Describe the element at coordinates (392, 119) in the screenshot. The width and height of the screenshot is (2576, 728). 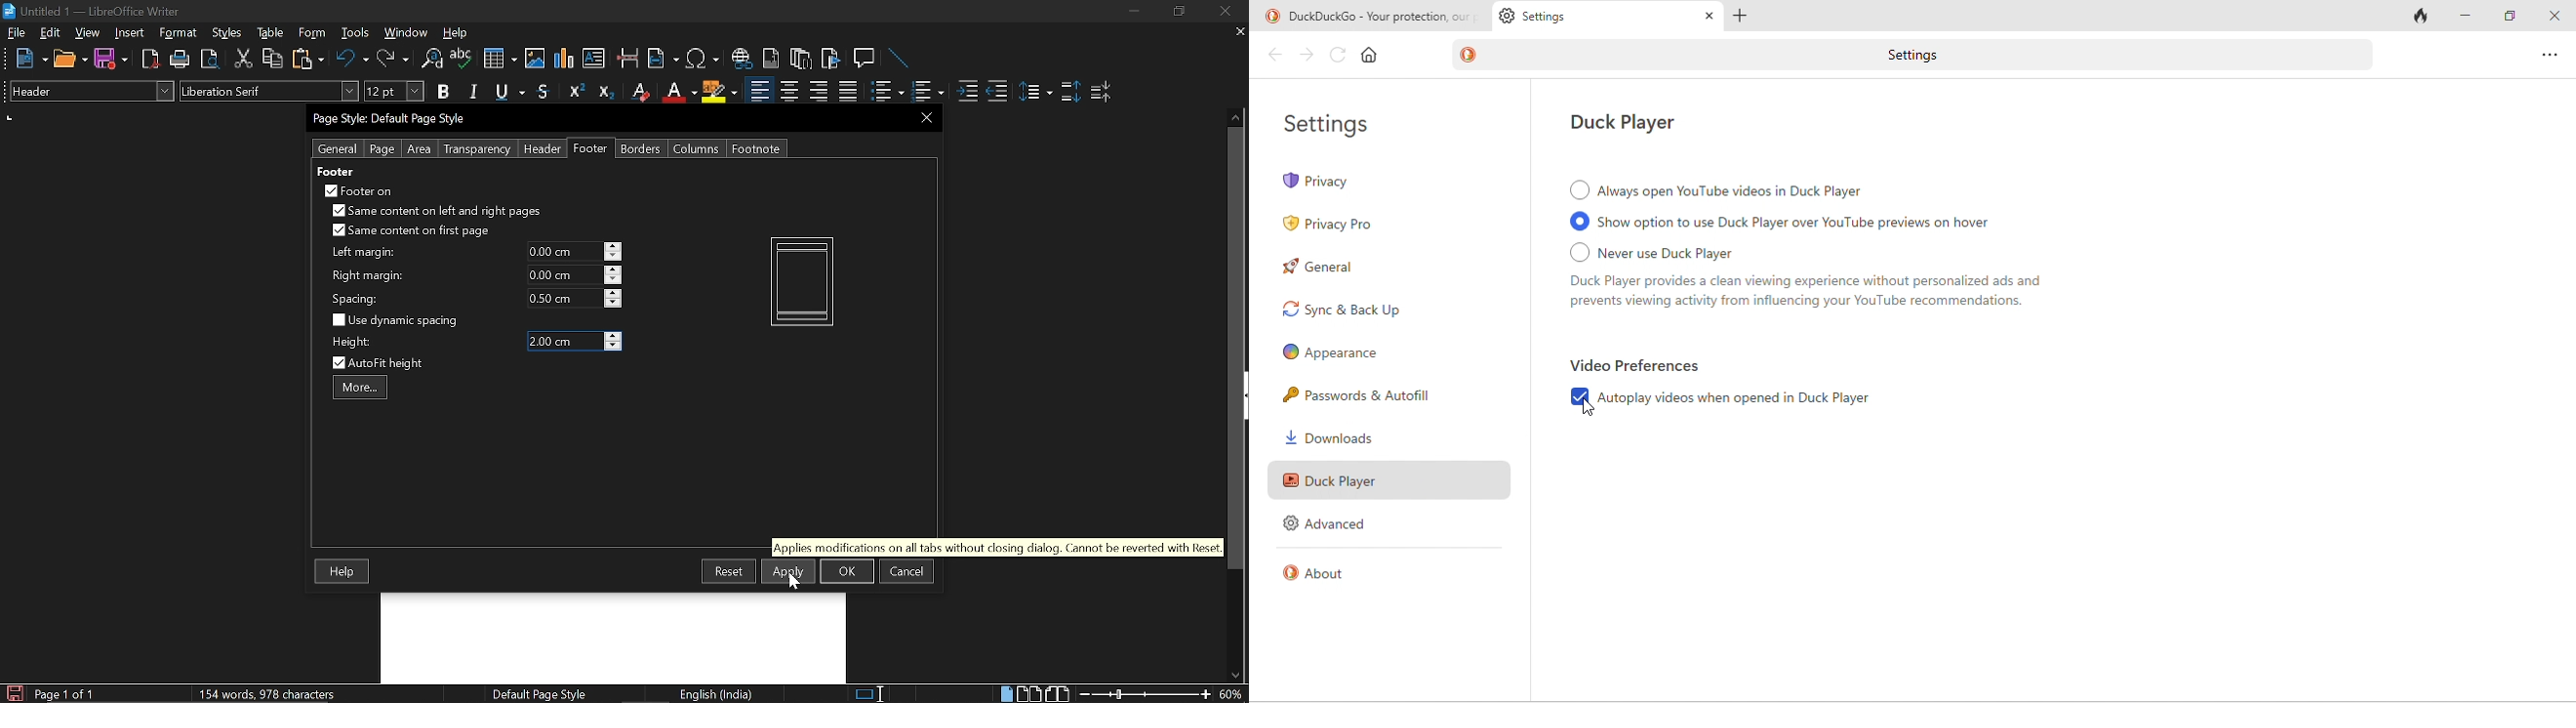
I see `Current window` at that location.